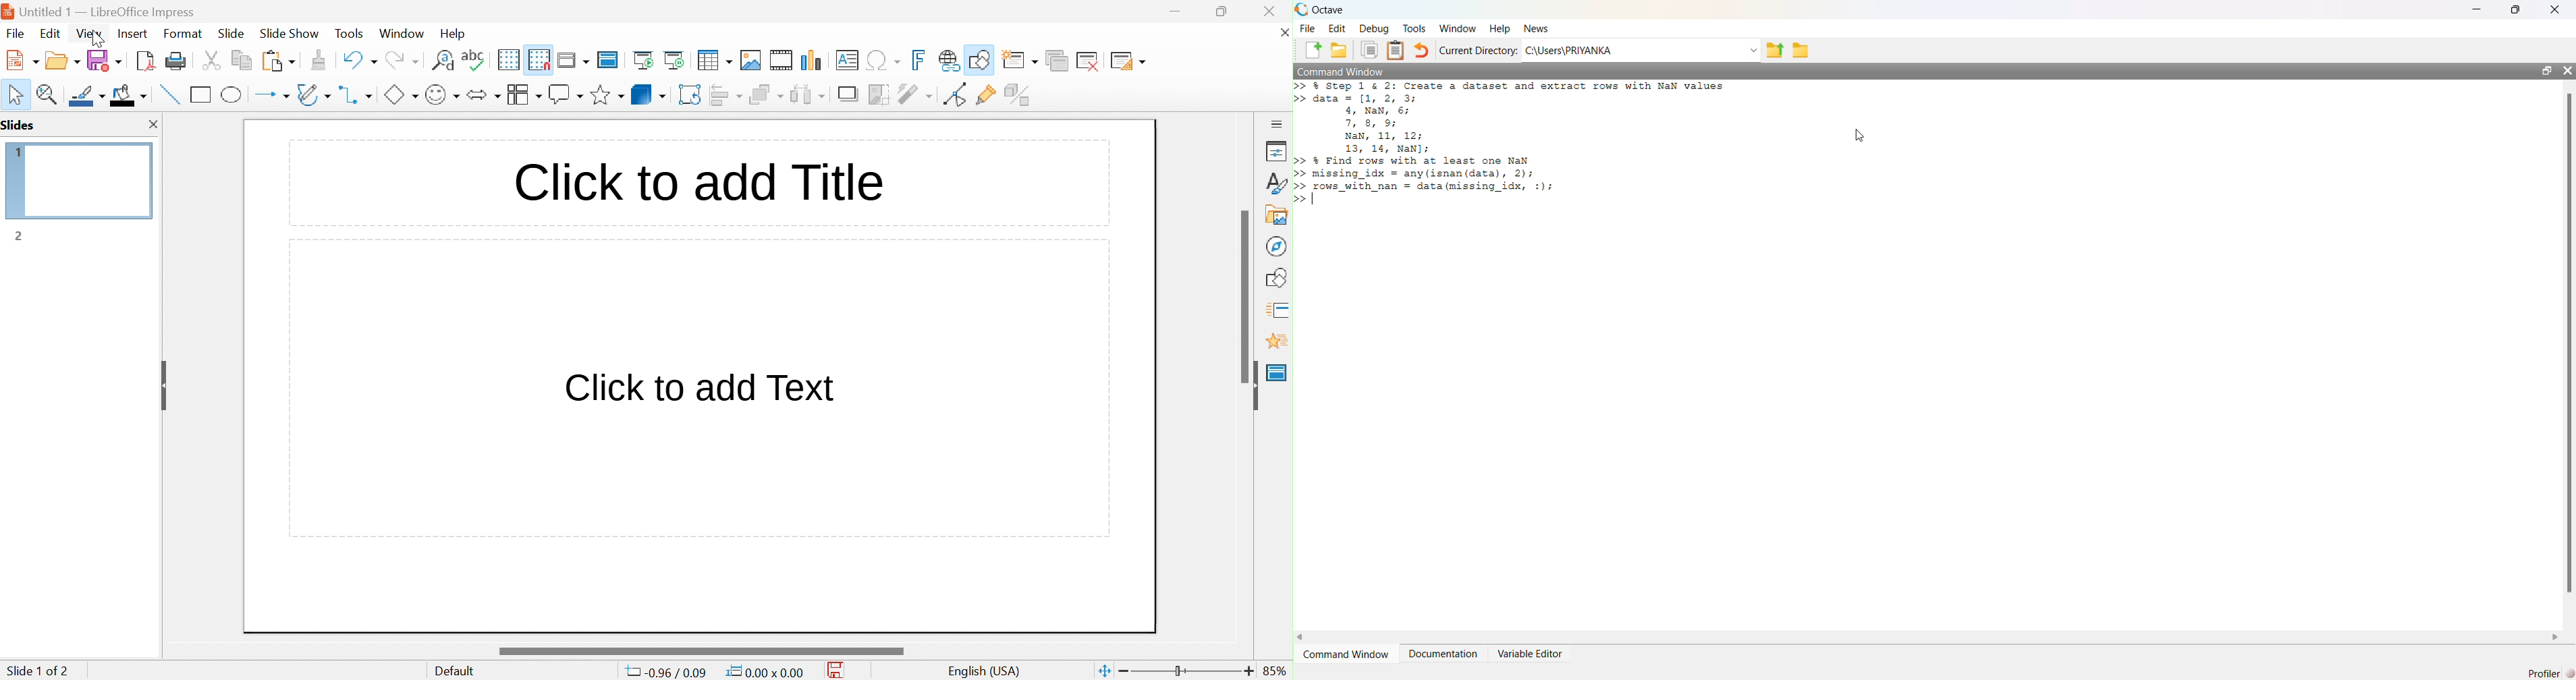  I want to click on basic shapes, so click(400, 94).